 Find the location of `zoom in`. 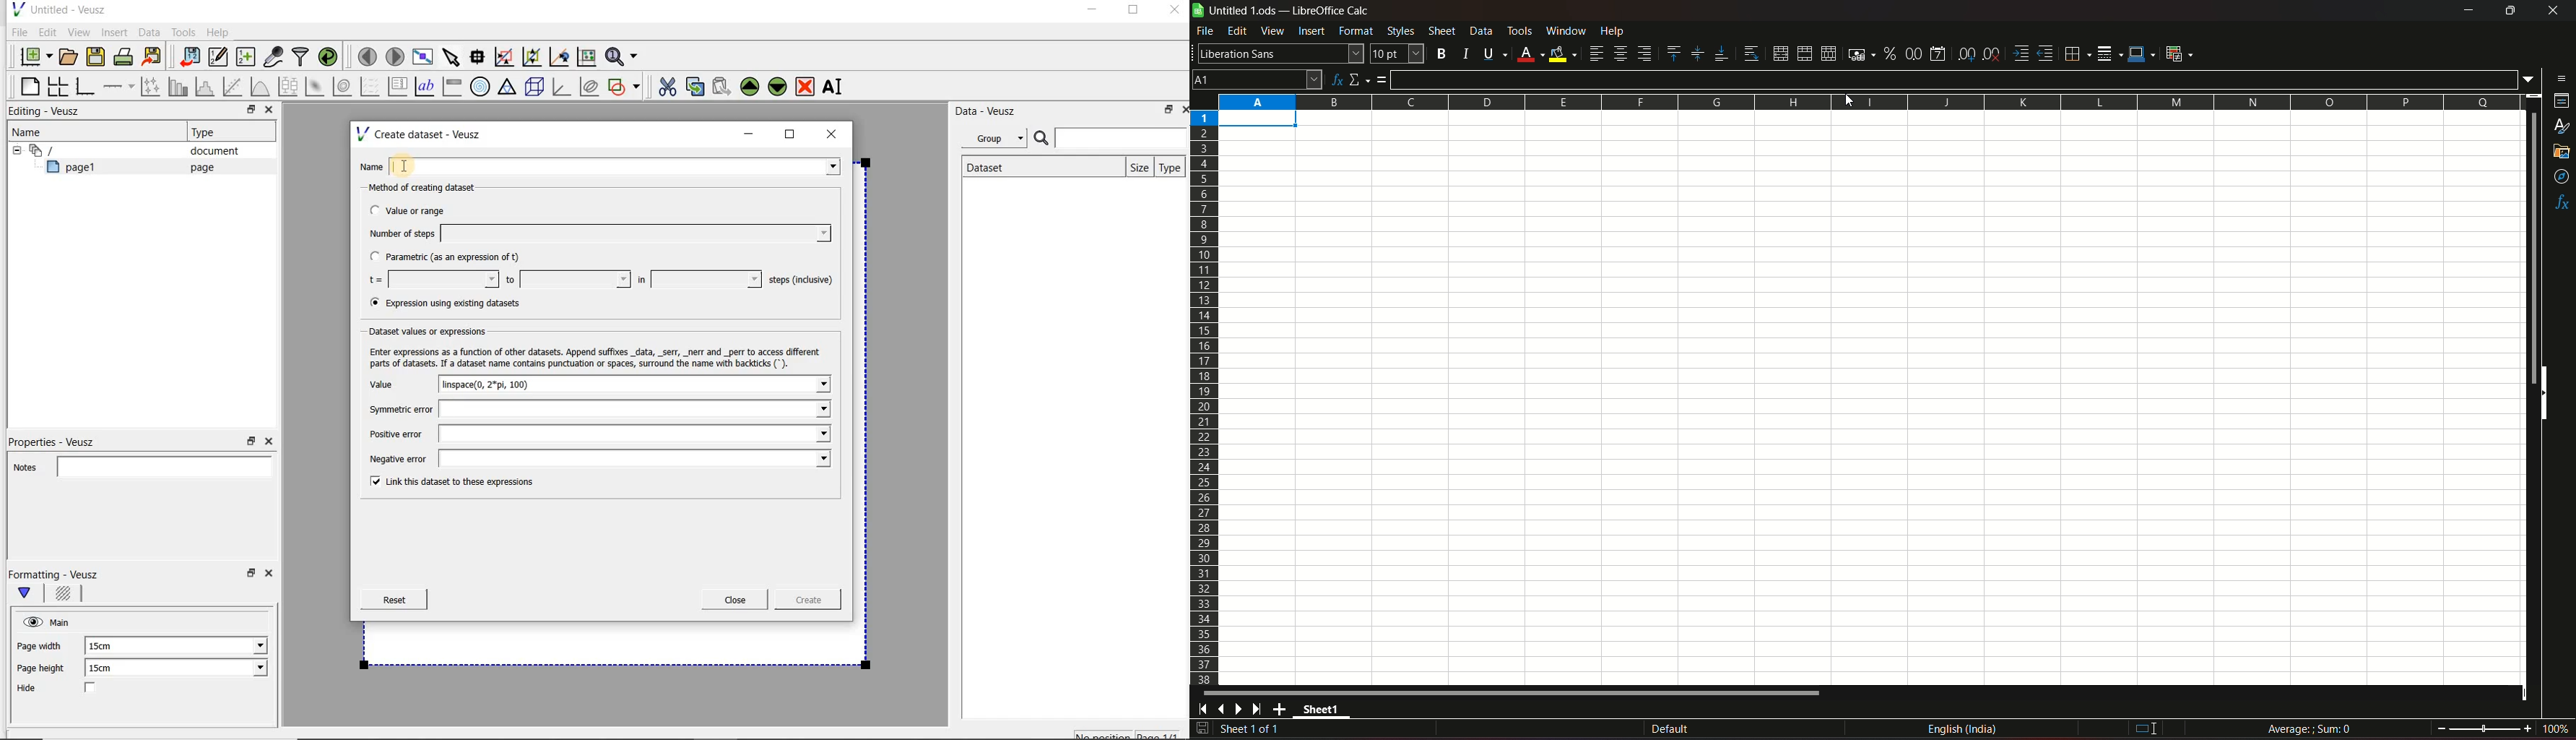

zoom in is located at coordinates (2527, 728).